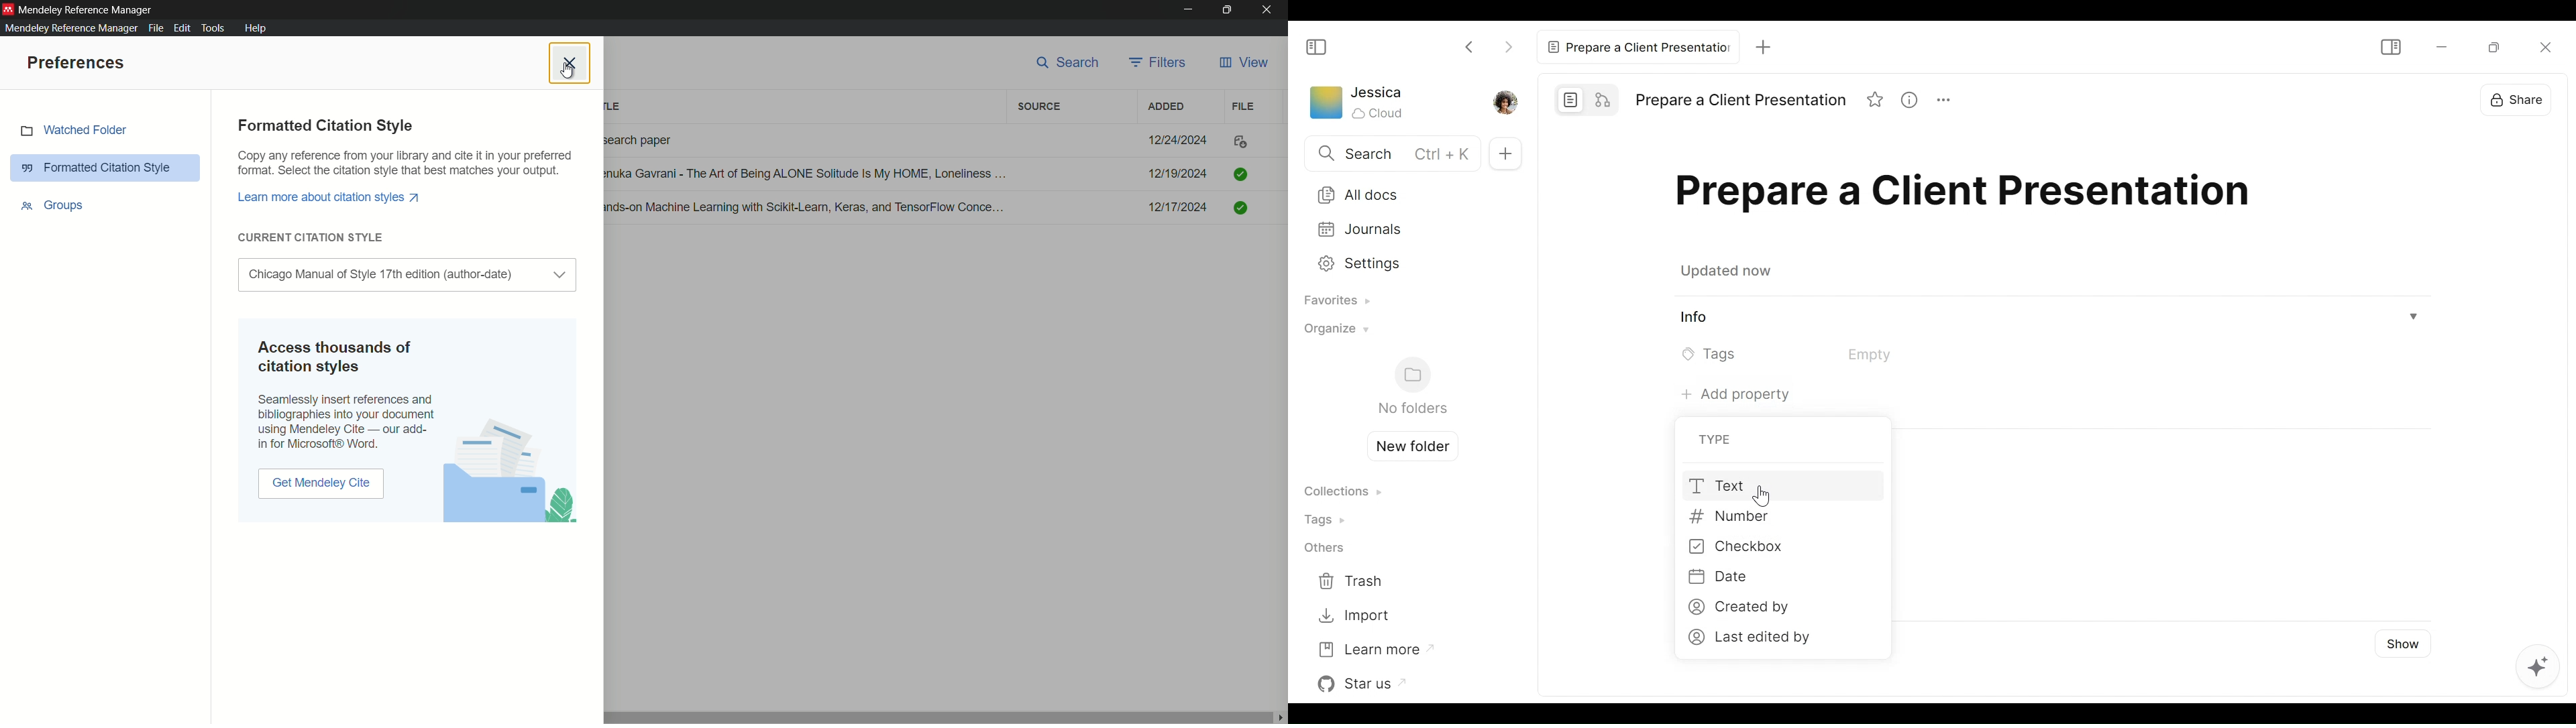  Describe the element at coordinates (1403, 194) in the screenshot. I see `All Documents` at that location.